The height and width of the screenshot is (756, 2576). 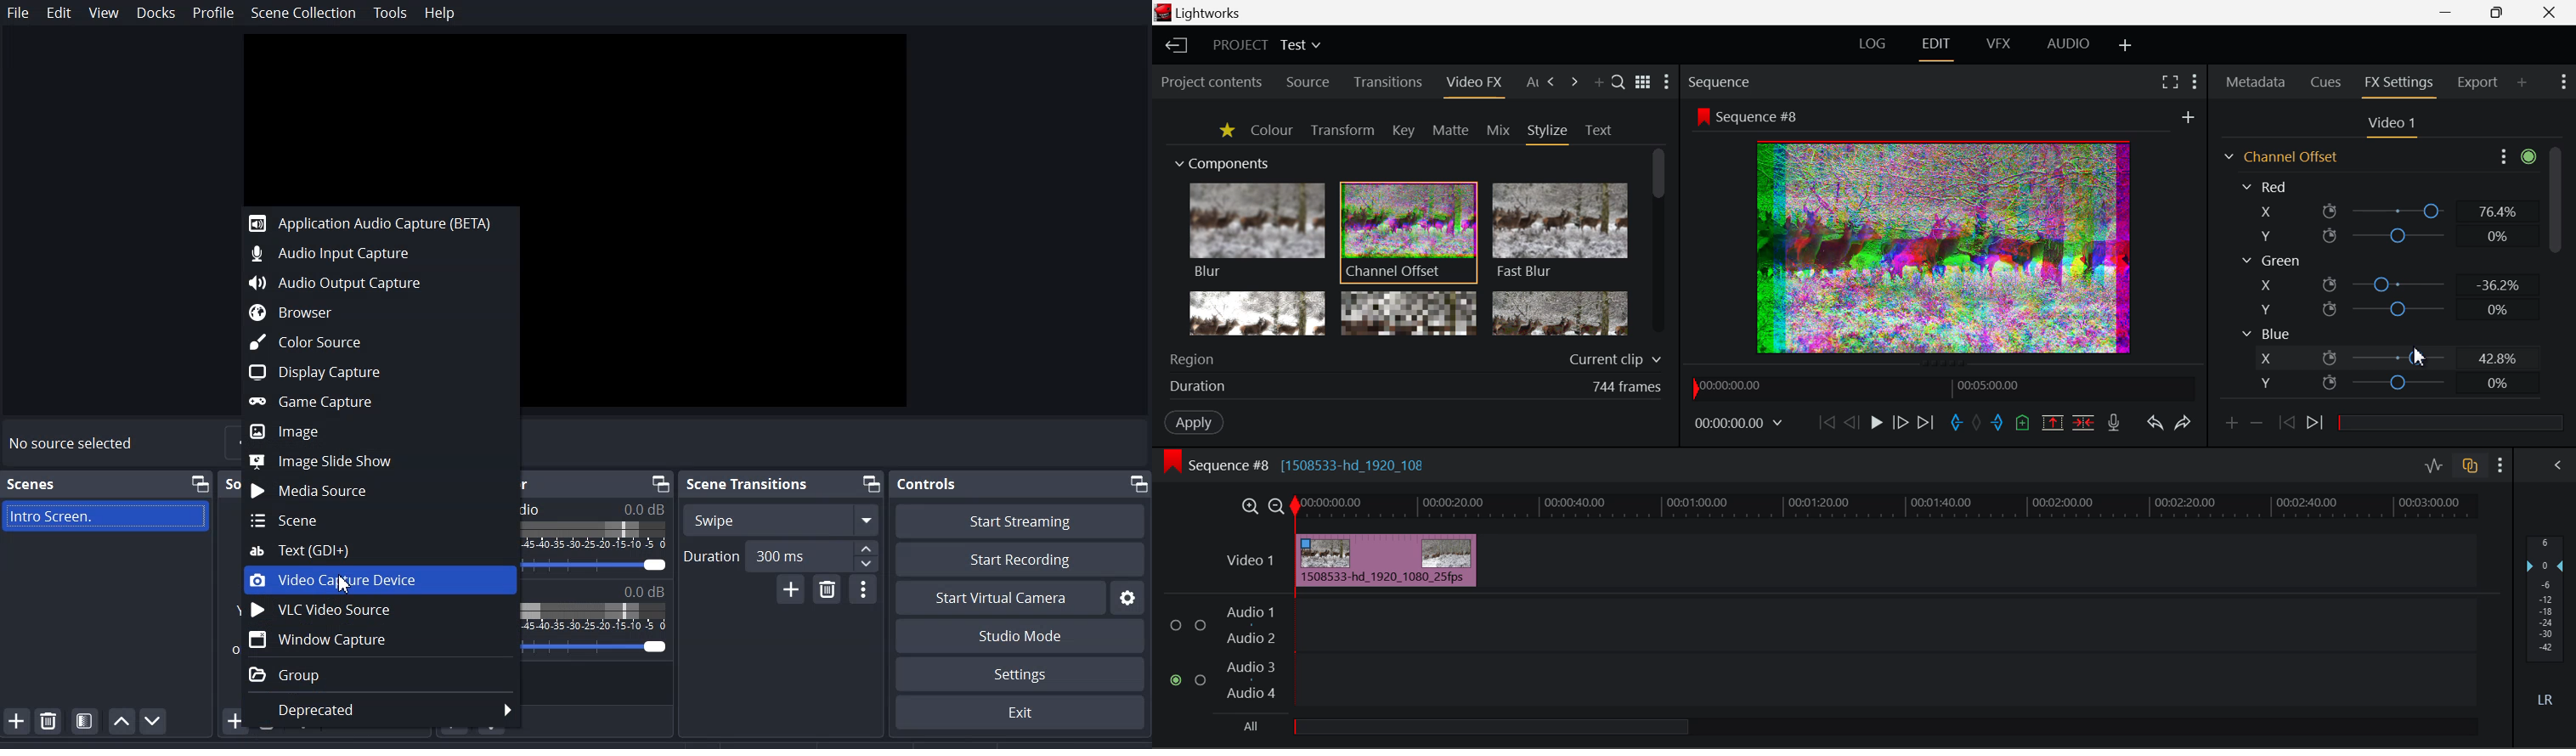 I want to click on Mosaic, so click(x=1409, y=312).